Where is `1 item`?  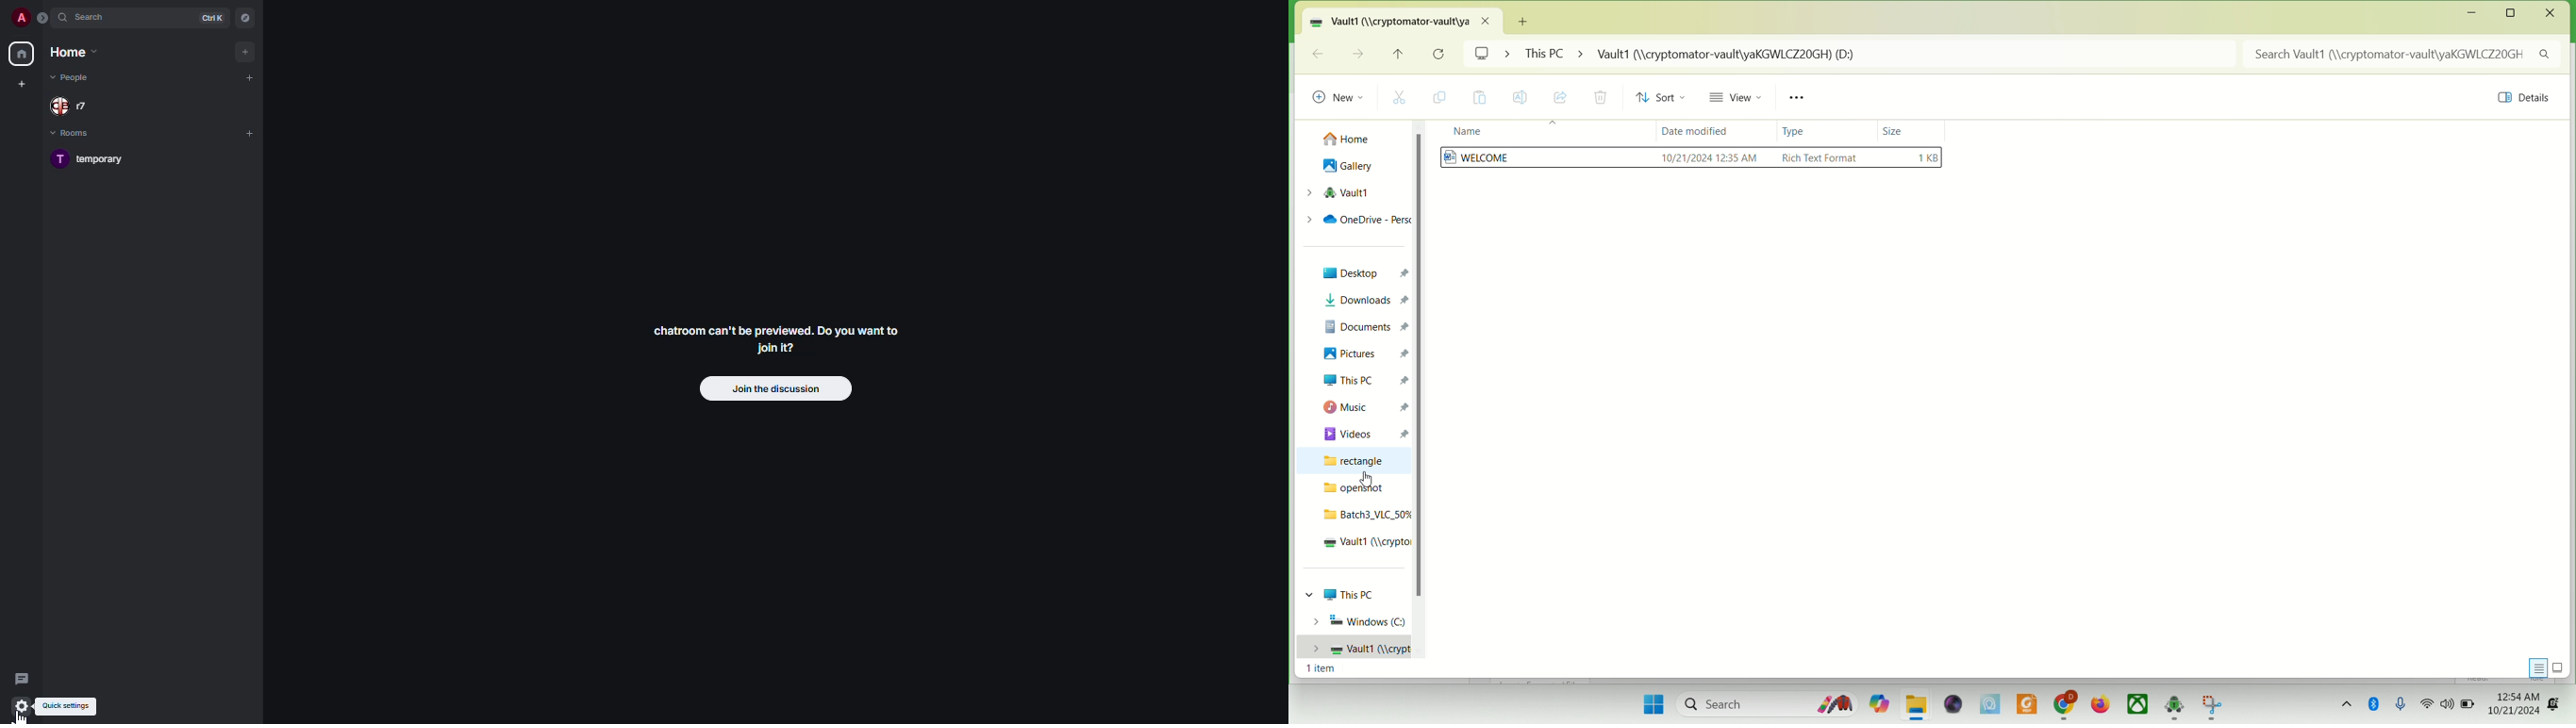 1 item is located at coordinates (1320, 670).